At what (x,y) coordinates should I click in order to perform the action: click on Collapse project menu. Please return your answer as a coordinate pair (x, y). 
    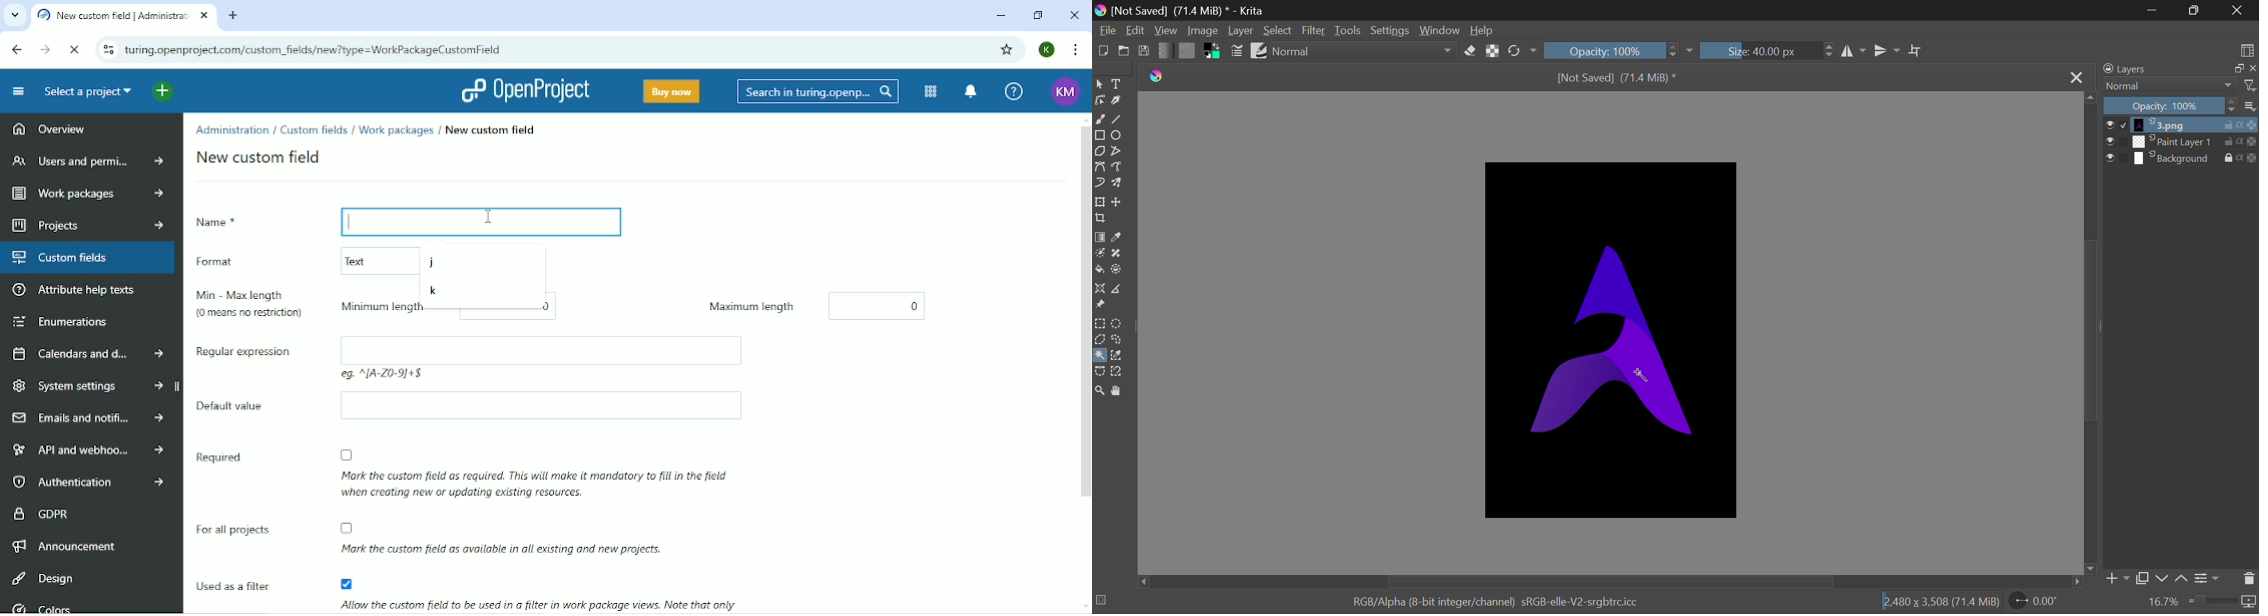
    Looking at the image, I should click on (18, 91).